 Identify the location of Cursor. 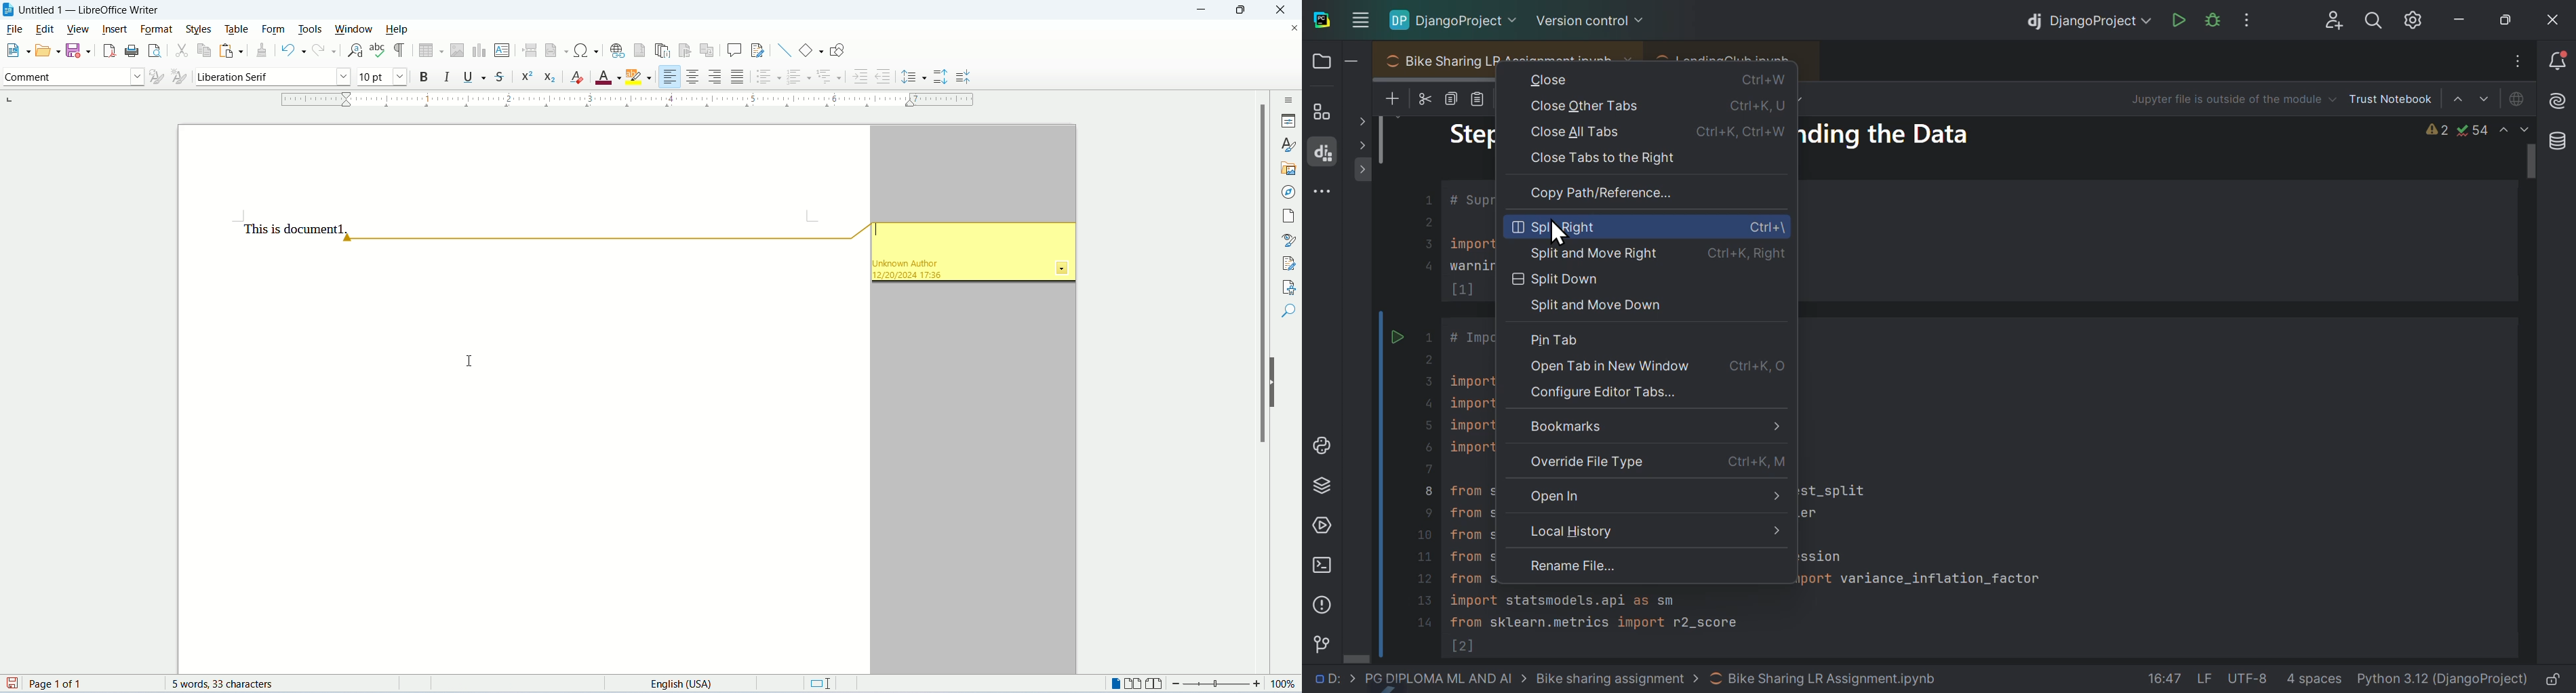
(1562, 234).